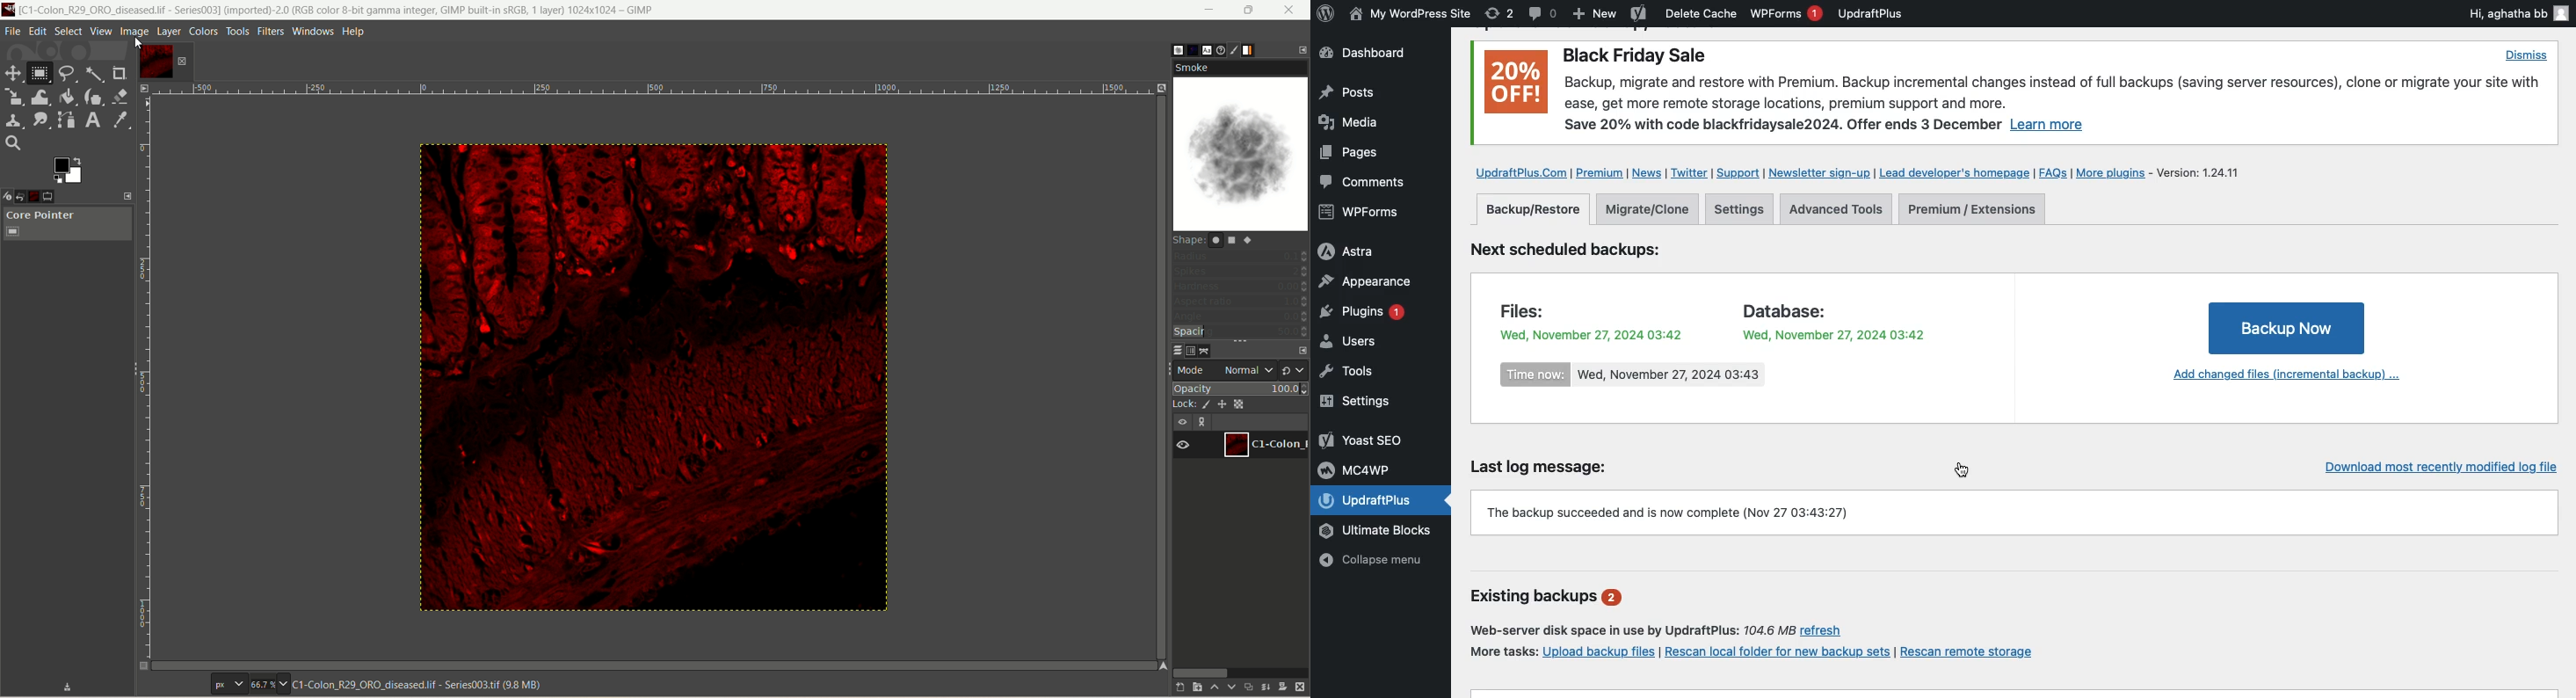  What do you see at coordinates (1499, 650) in the screenshot?
I see `More tasks` at bounding box center [1499, 650].